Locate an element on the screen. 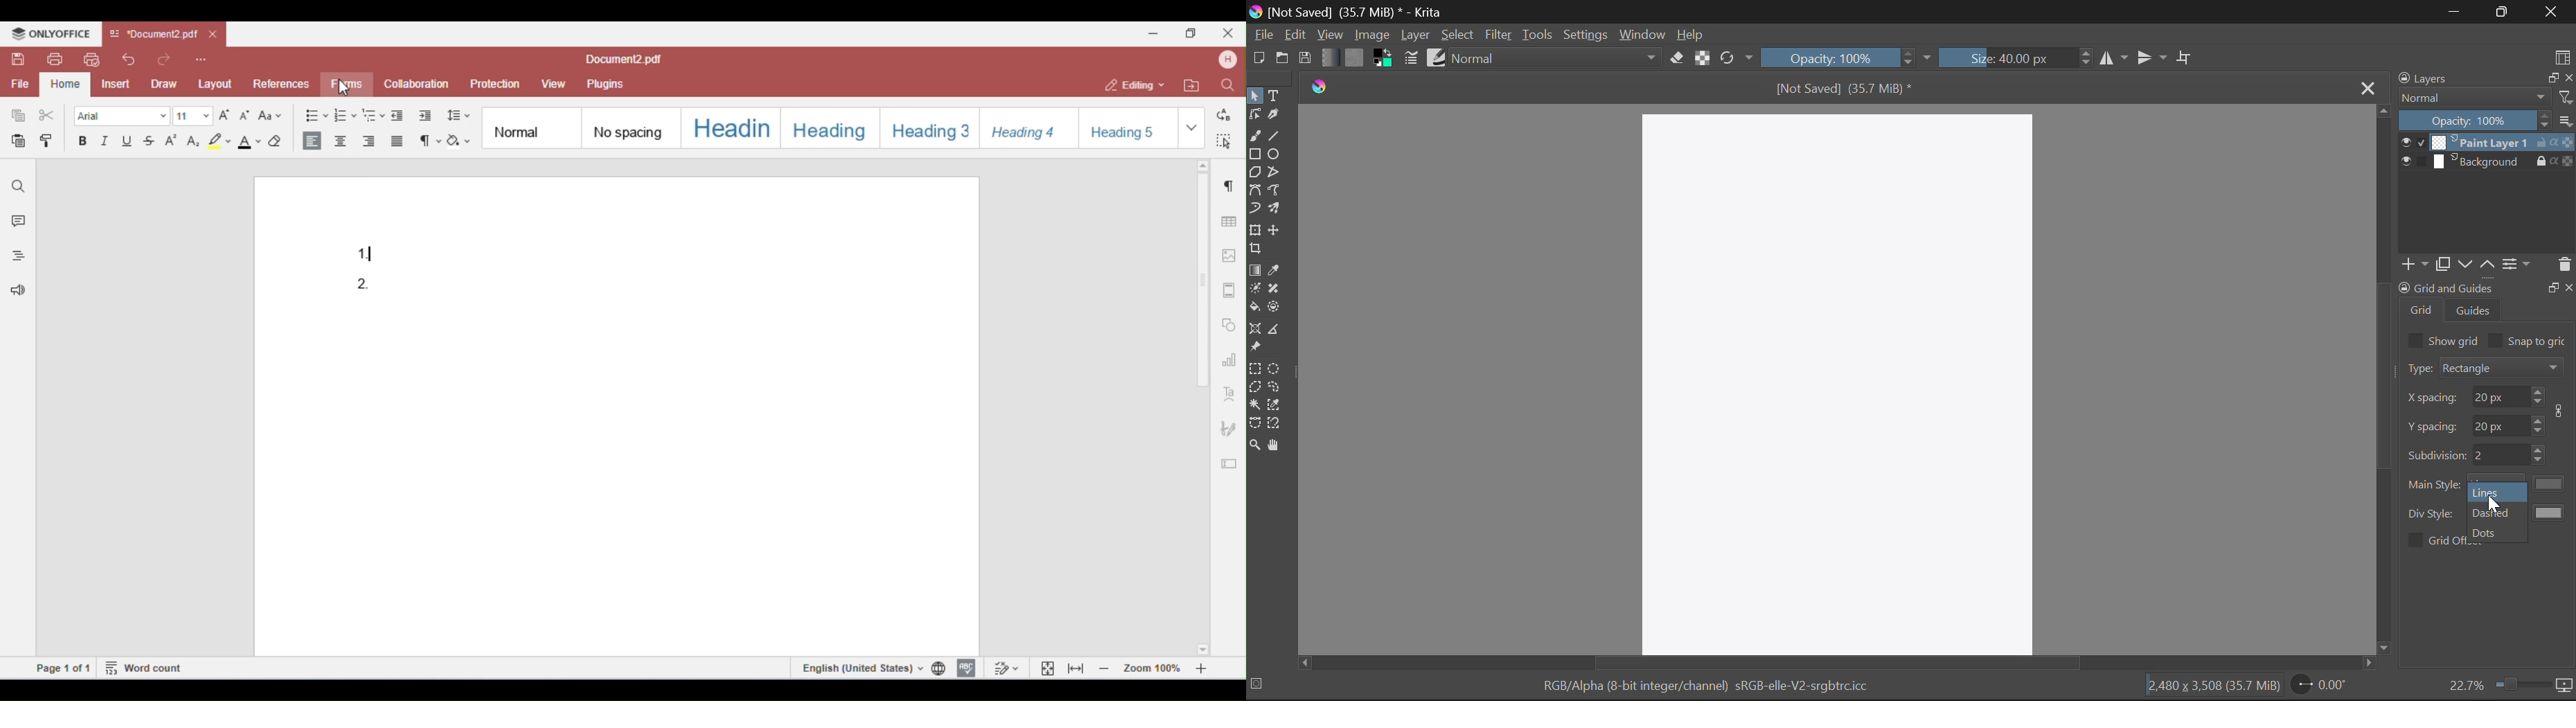  zoom value is located at coordinates (2466, 684).